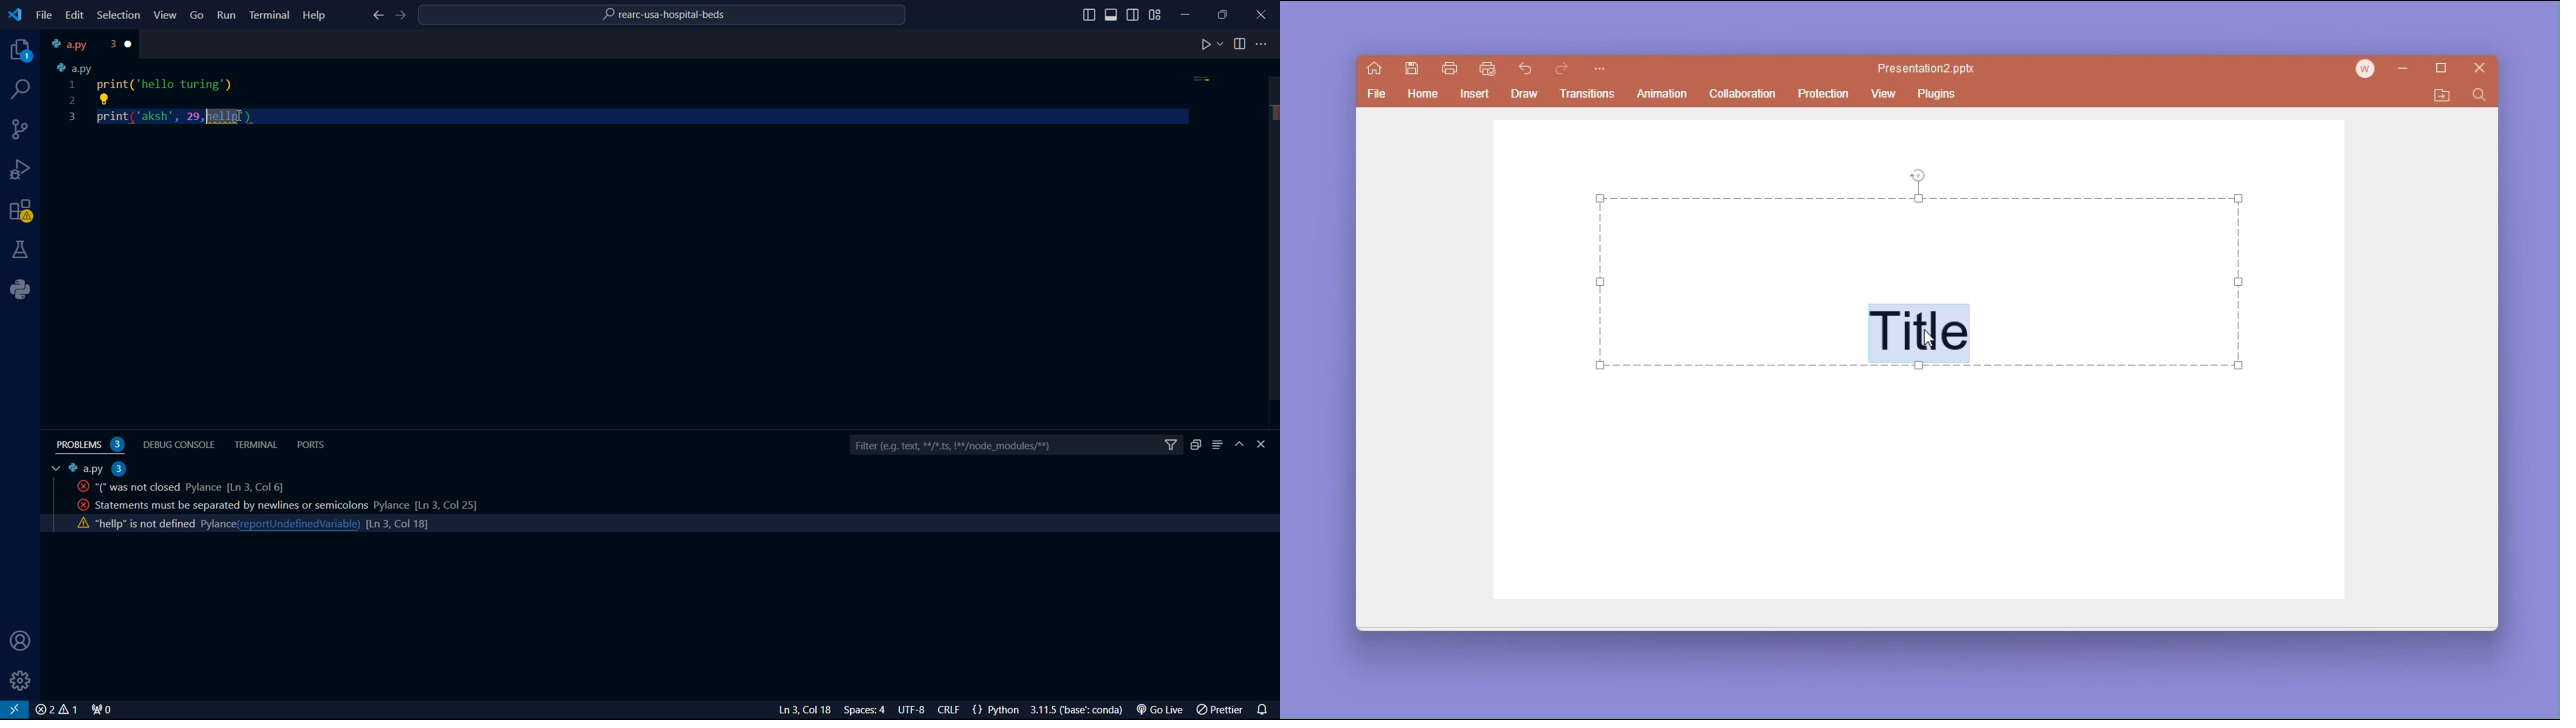  Describe the element at coordinates (1742, 93) in the screenshot. I see `collaboration` at that location.